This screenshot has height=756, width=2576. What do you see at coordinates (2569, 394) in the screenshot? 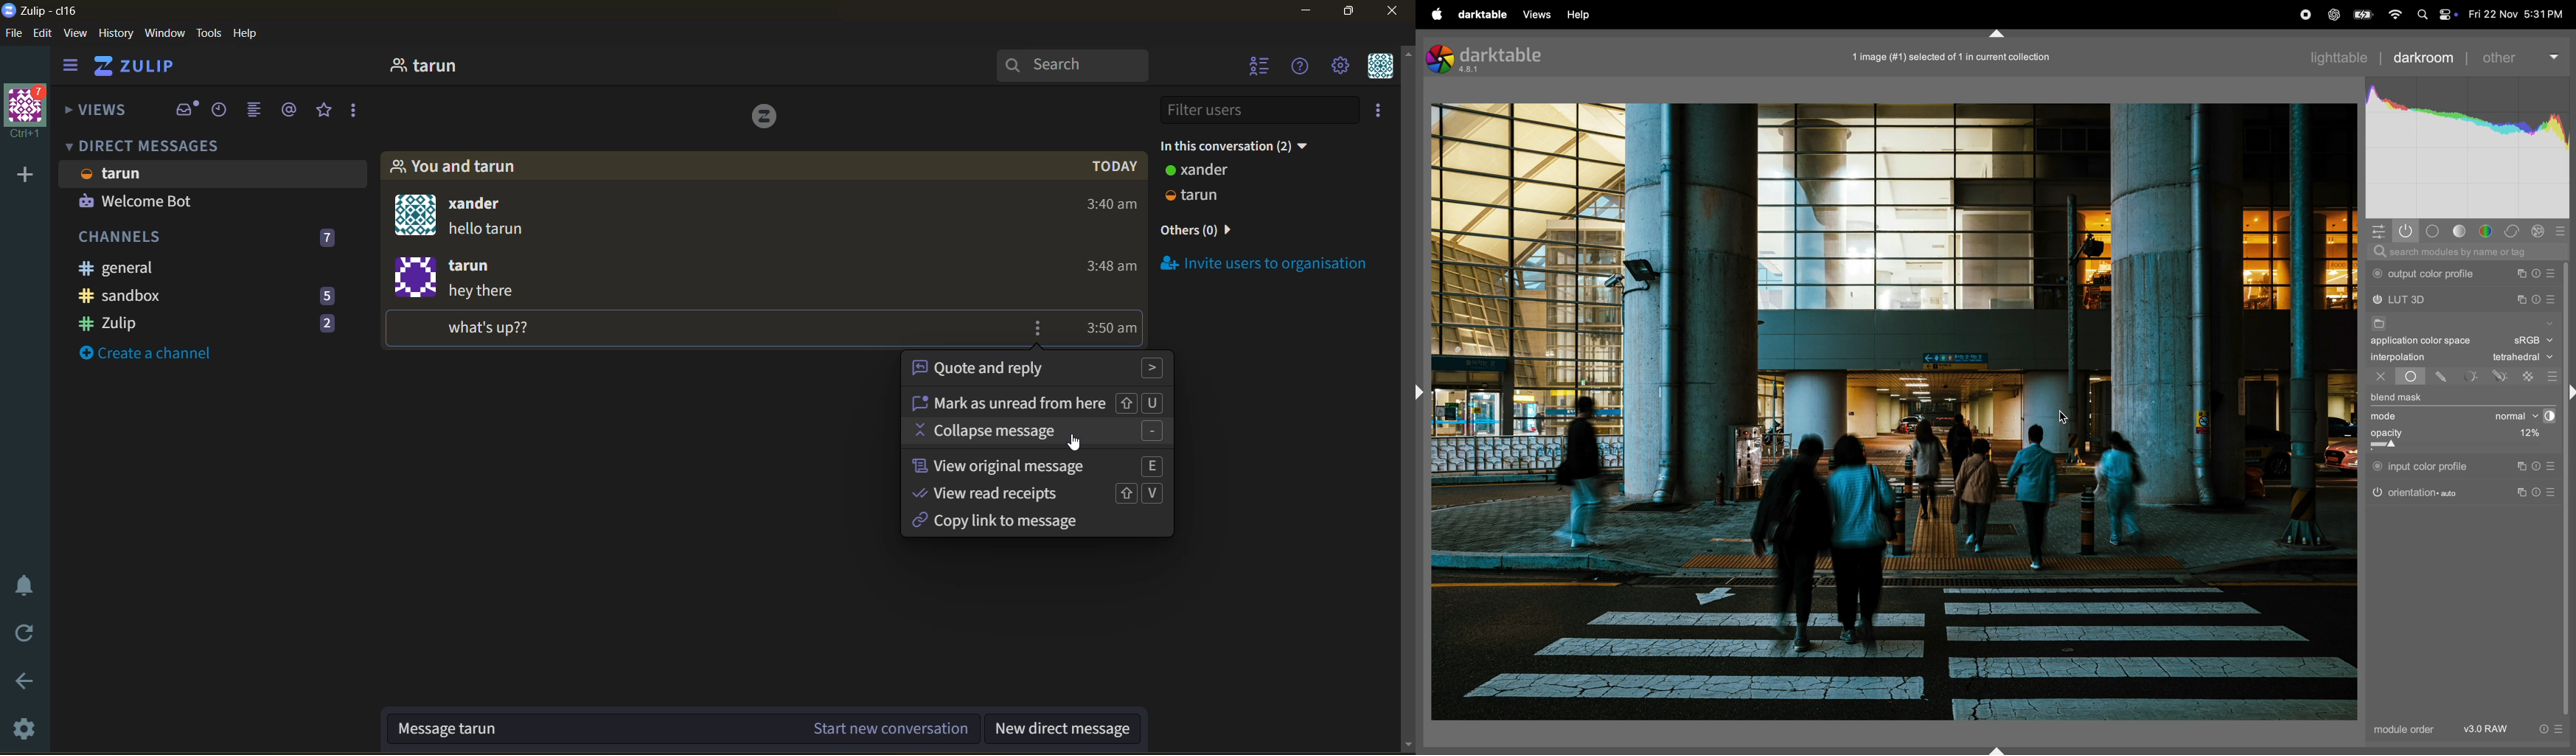
I see `` at bounding box center [2569, 394].